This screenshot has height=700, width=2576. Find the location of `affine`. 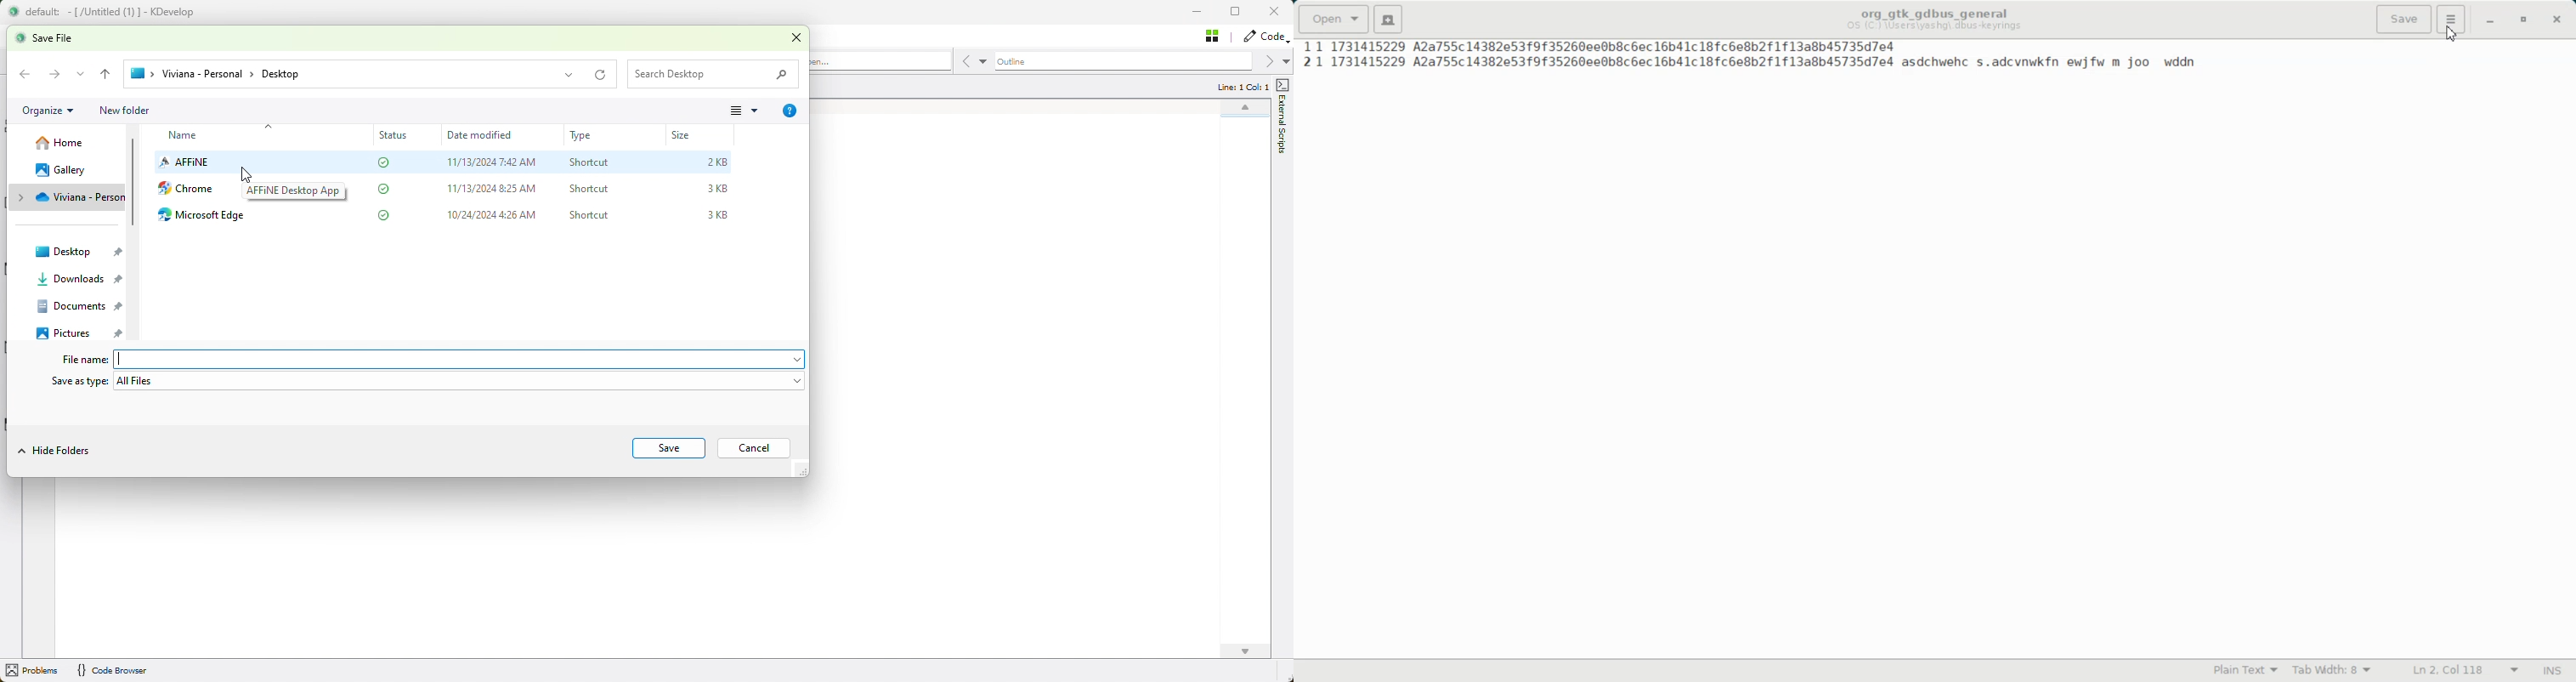

affine is located at coordinates (185, 163).